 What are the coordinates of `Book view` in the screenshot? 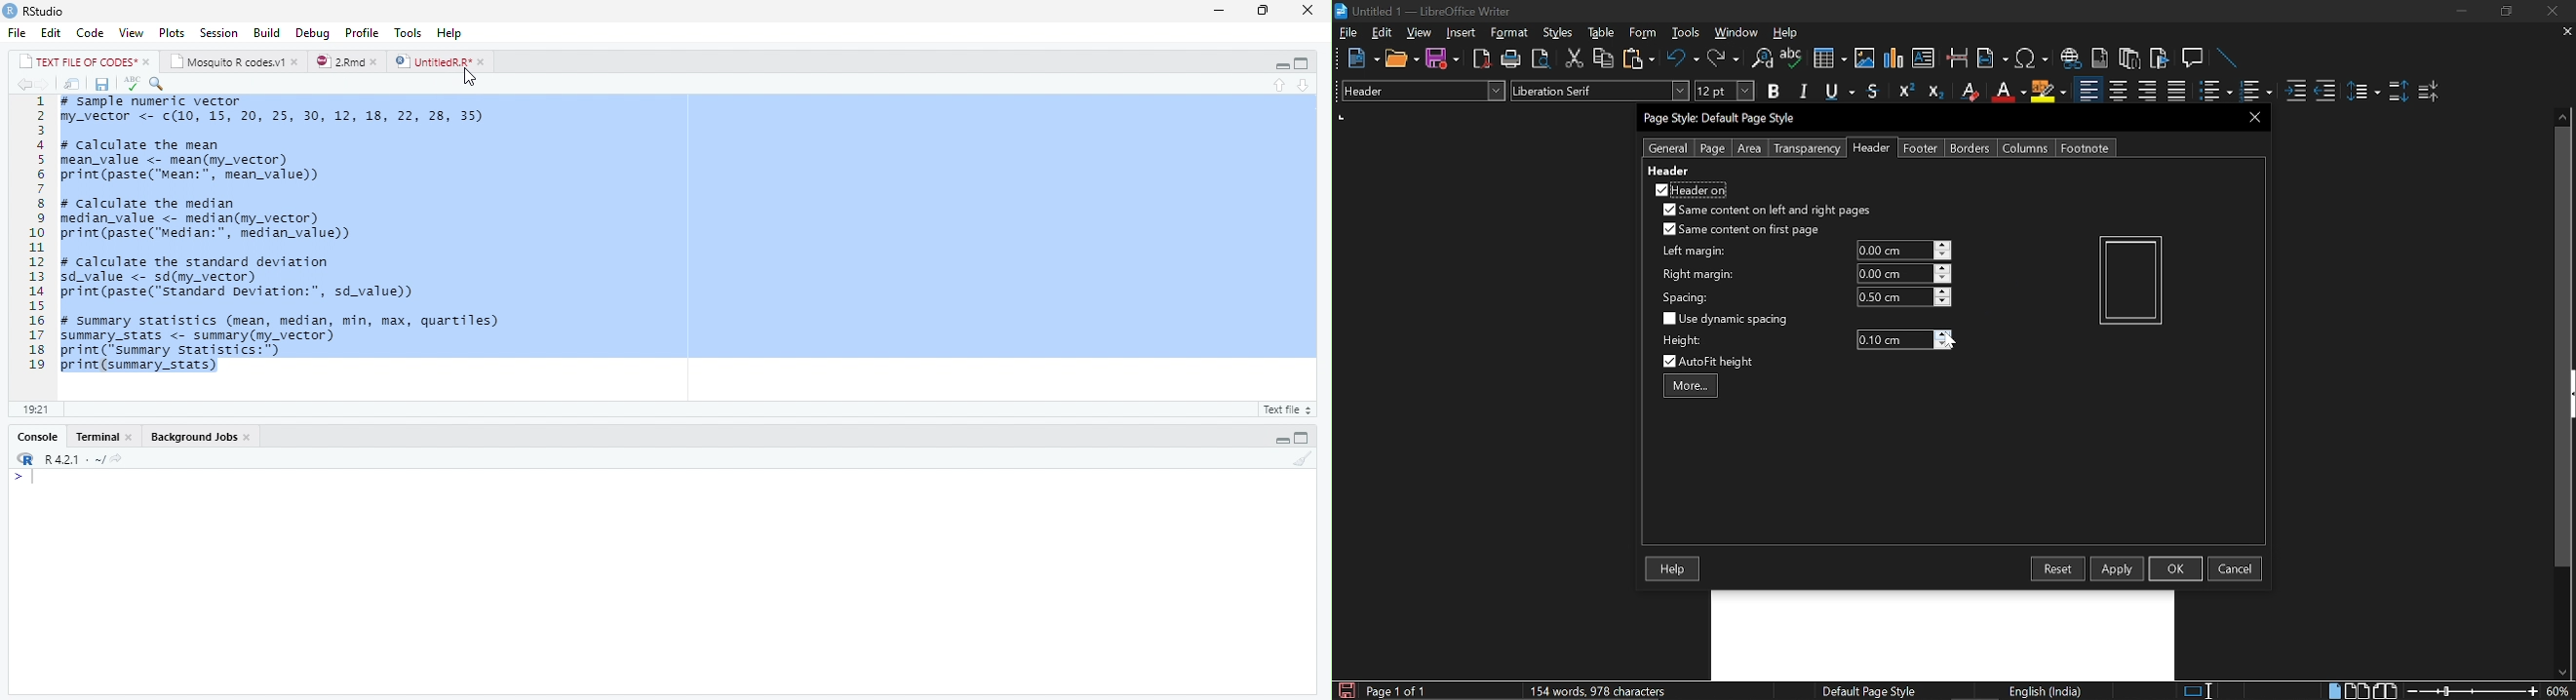 It's located at (2388, 690).